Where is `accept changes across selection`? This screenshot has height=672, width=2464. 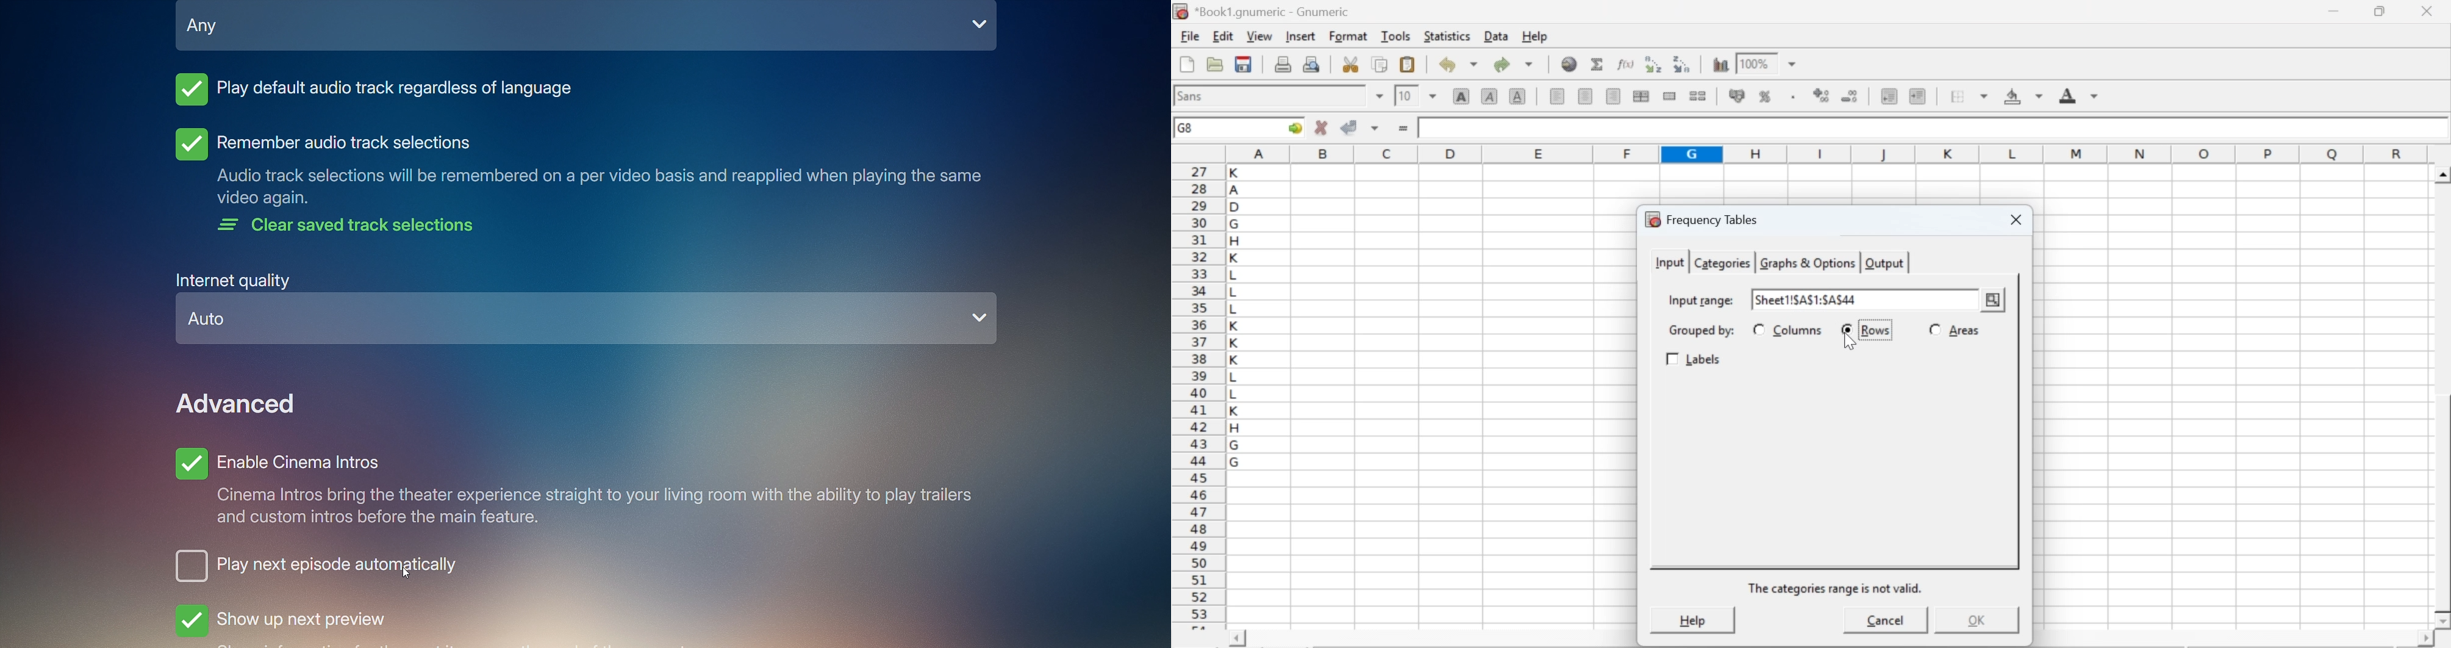 accept changes across selection is located at coordinates (1374, 127).